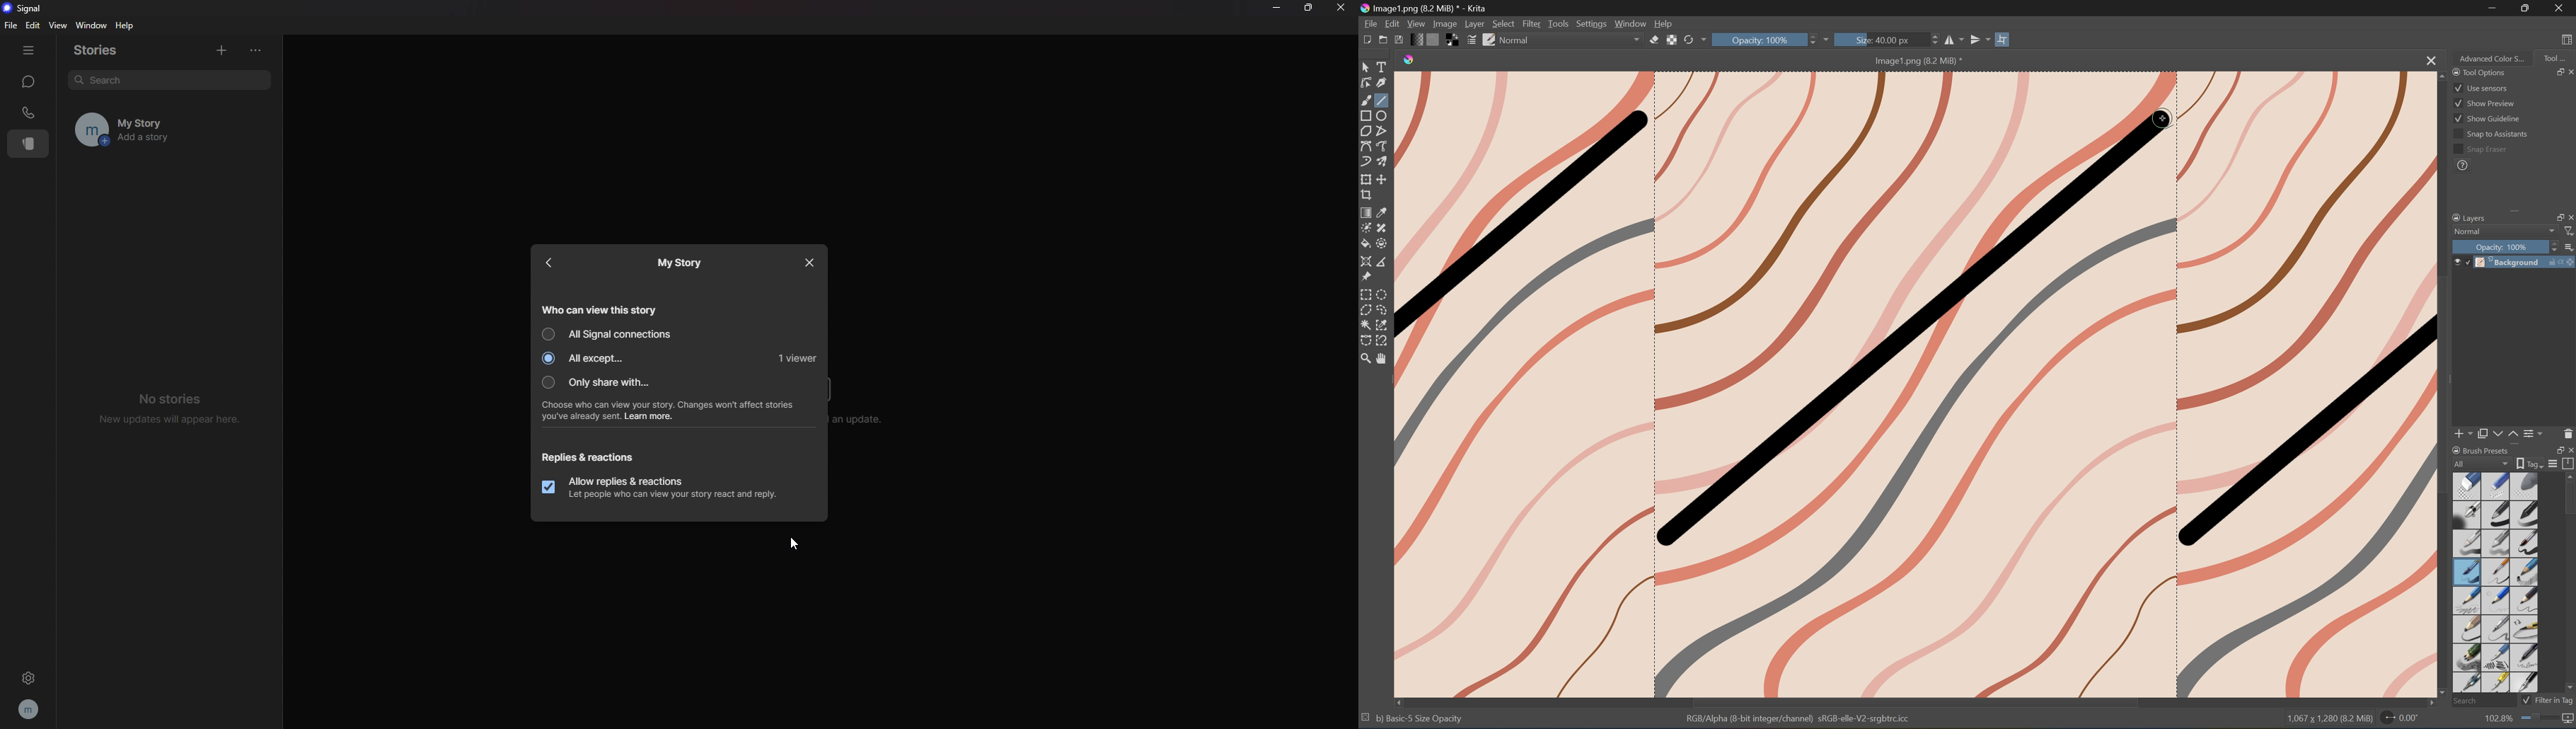  I want to click on choose who can view your story. changes won't affect stories you've already sent, so click(681, 411).